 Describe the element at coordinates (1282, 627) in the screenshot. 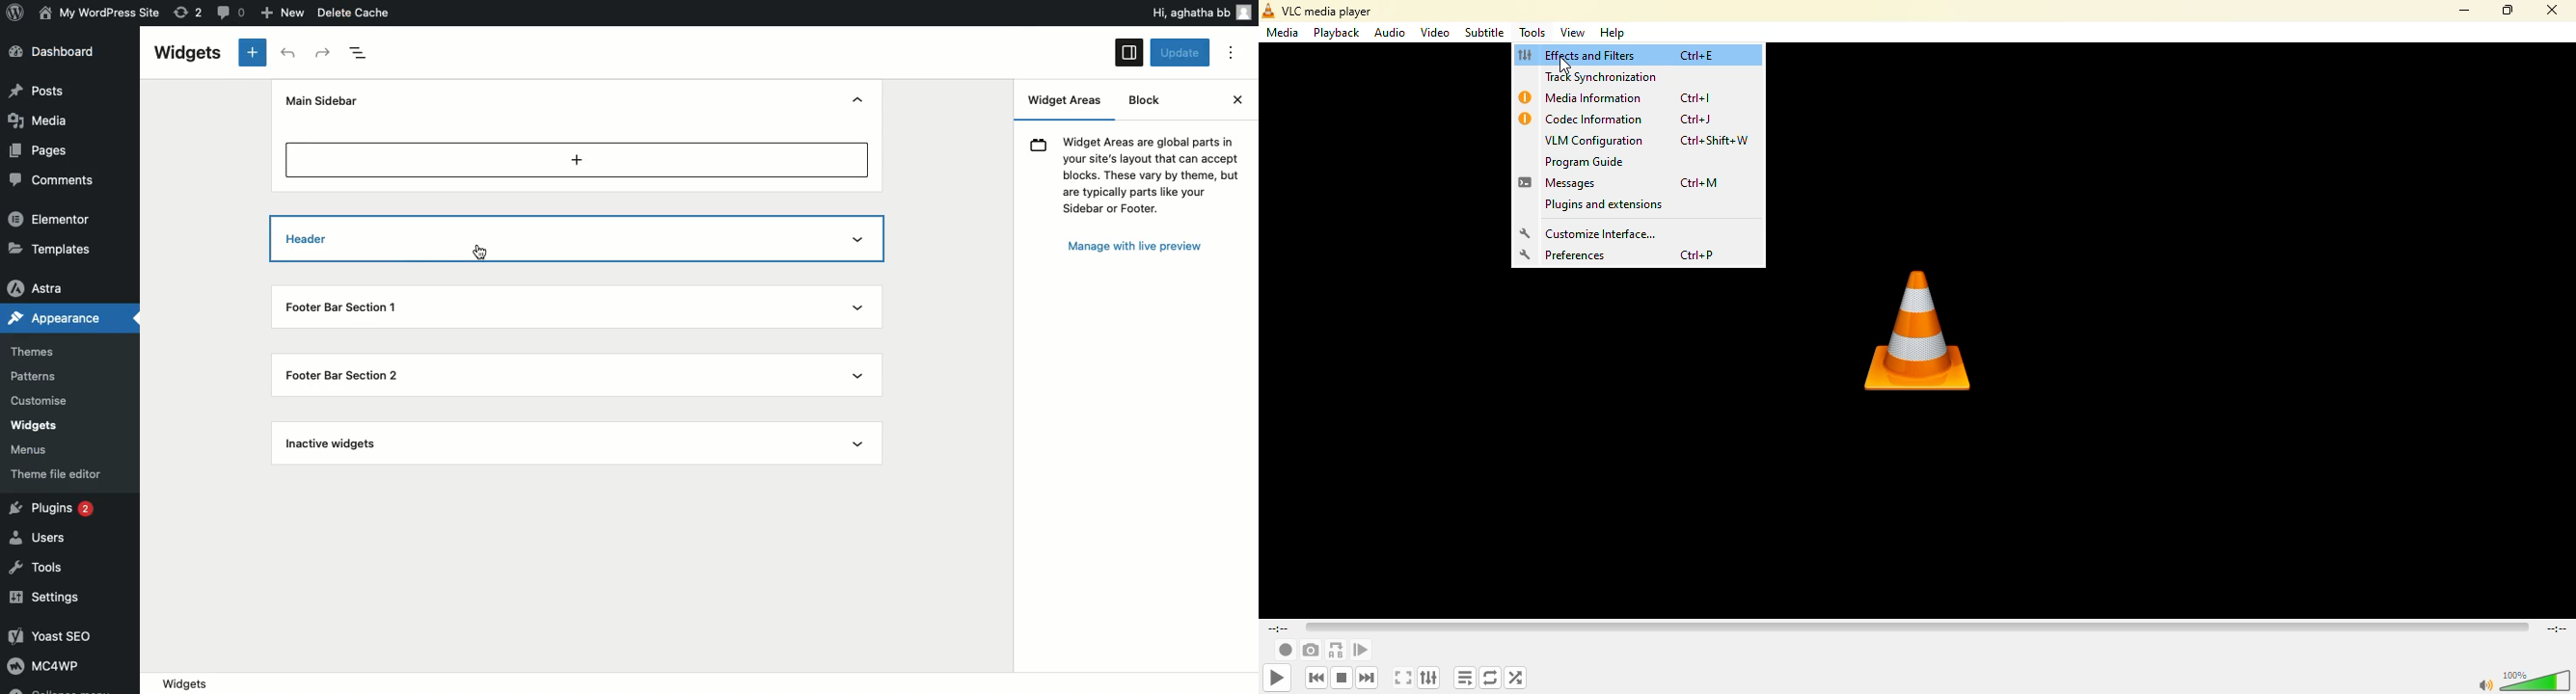

I see `elapsed time` at that location.